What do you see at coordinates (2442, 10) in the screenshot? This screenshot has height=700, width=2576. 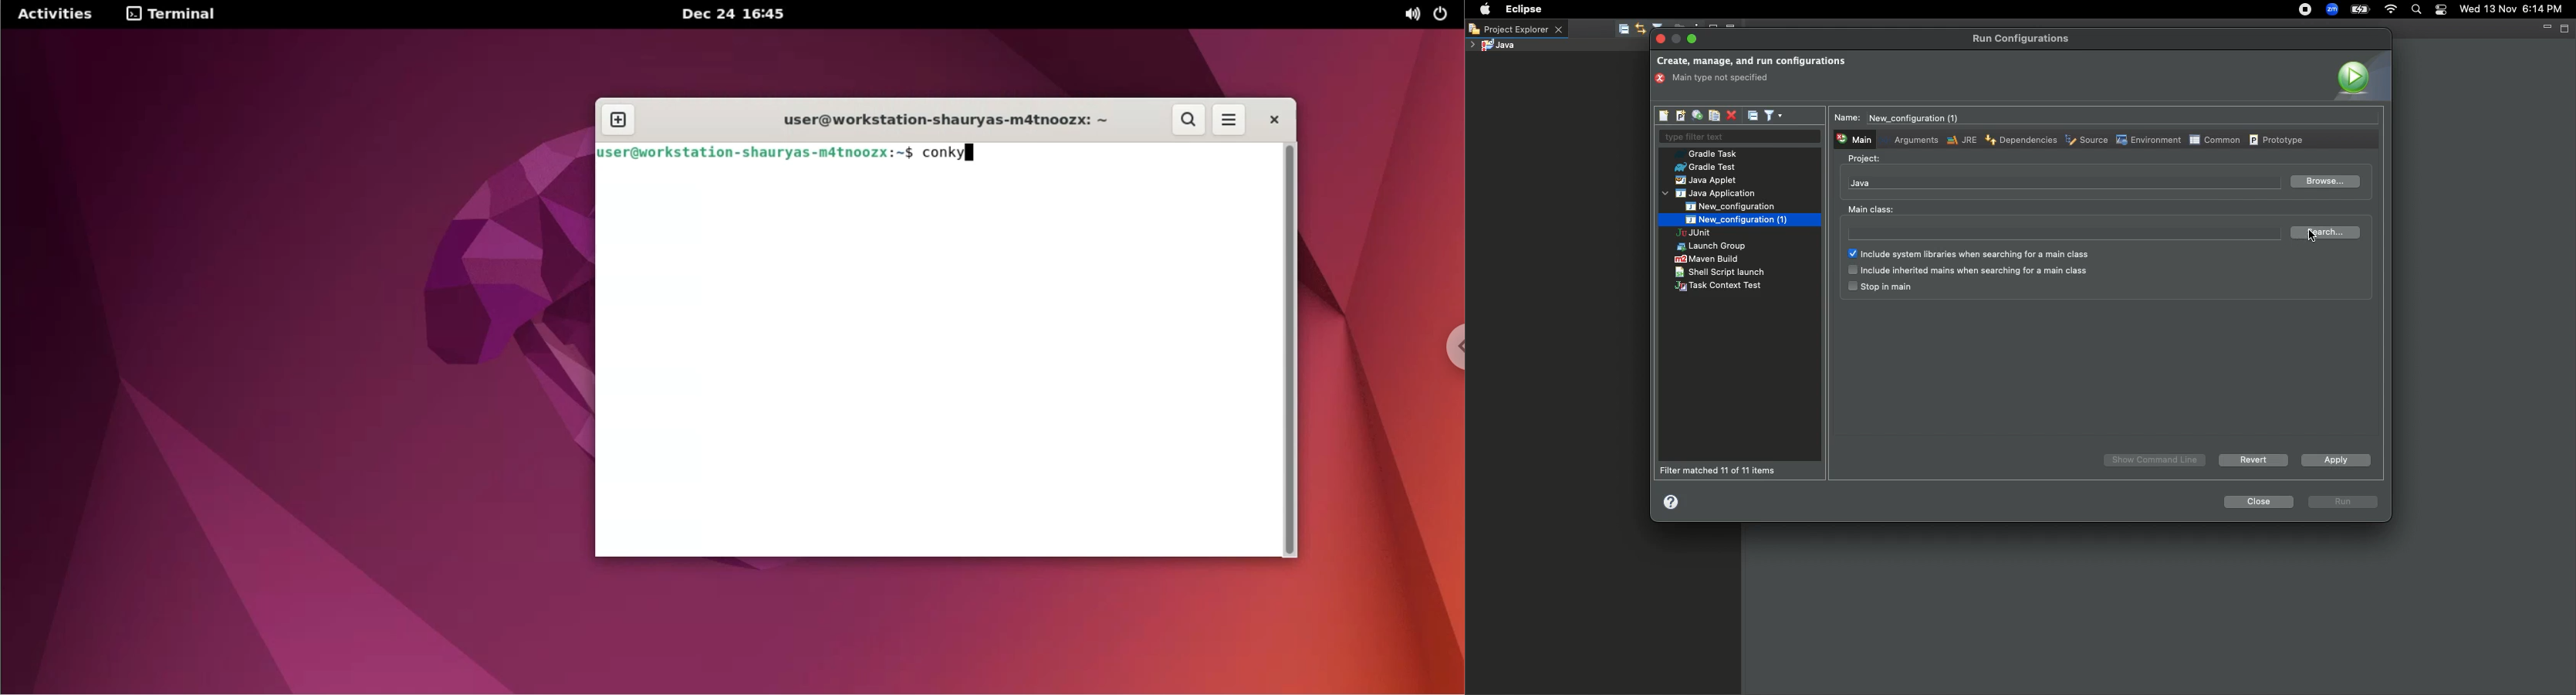 I see `Notification` at bounding box center [2442, 10].